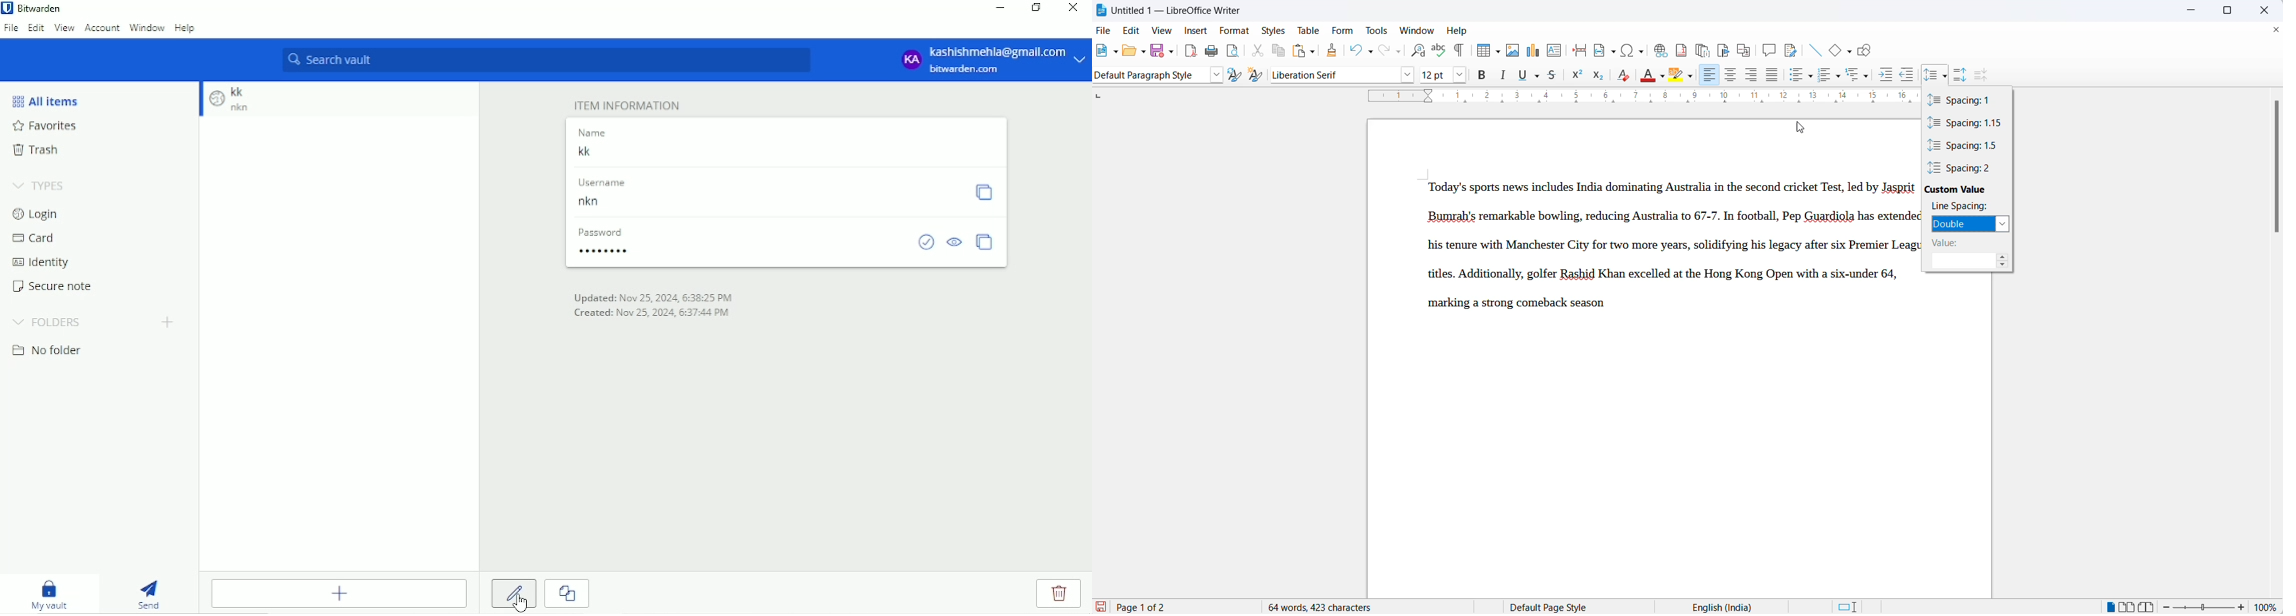  What do you see at coordinates (166, 322) in the screenshot?
I see `Add folder` at bounding box center [166, 322].